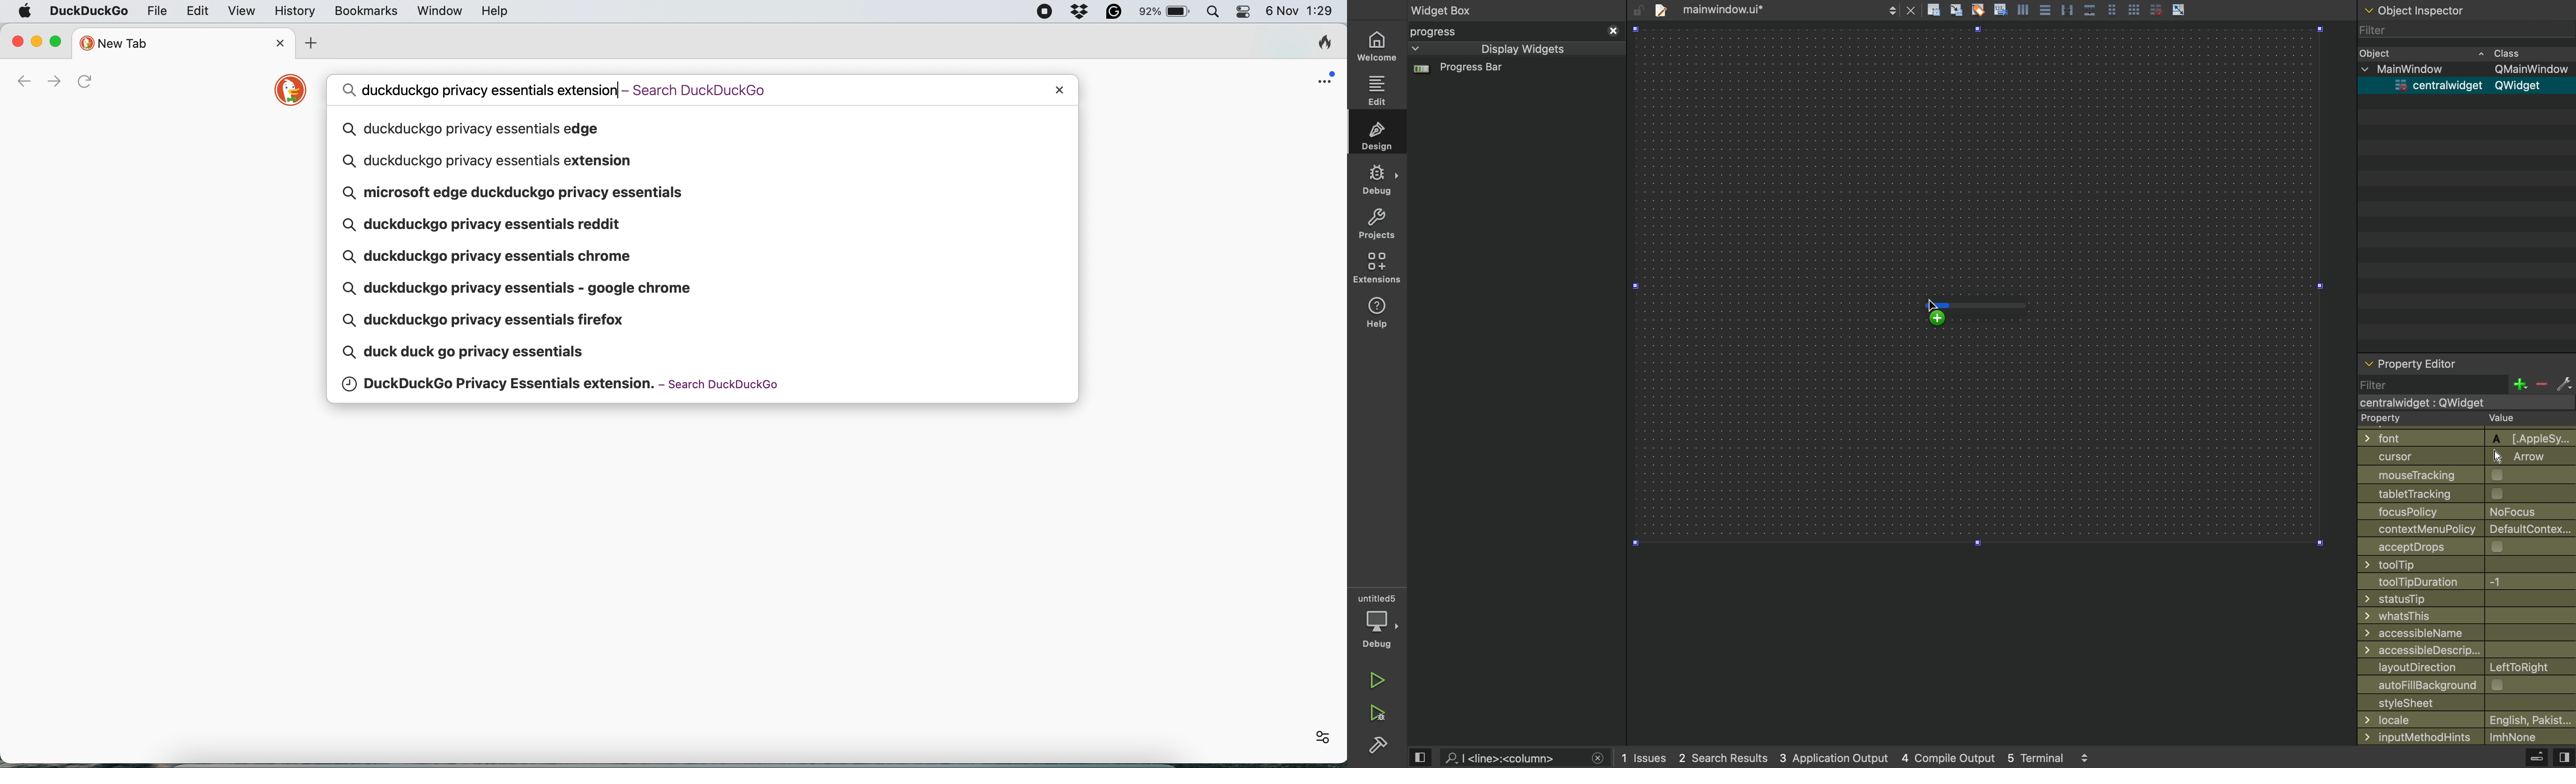 The height and width of the screenshot is (784, 2576). I want to click on help, so click(497, 11).